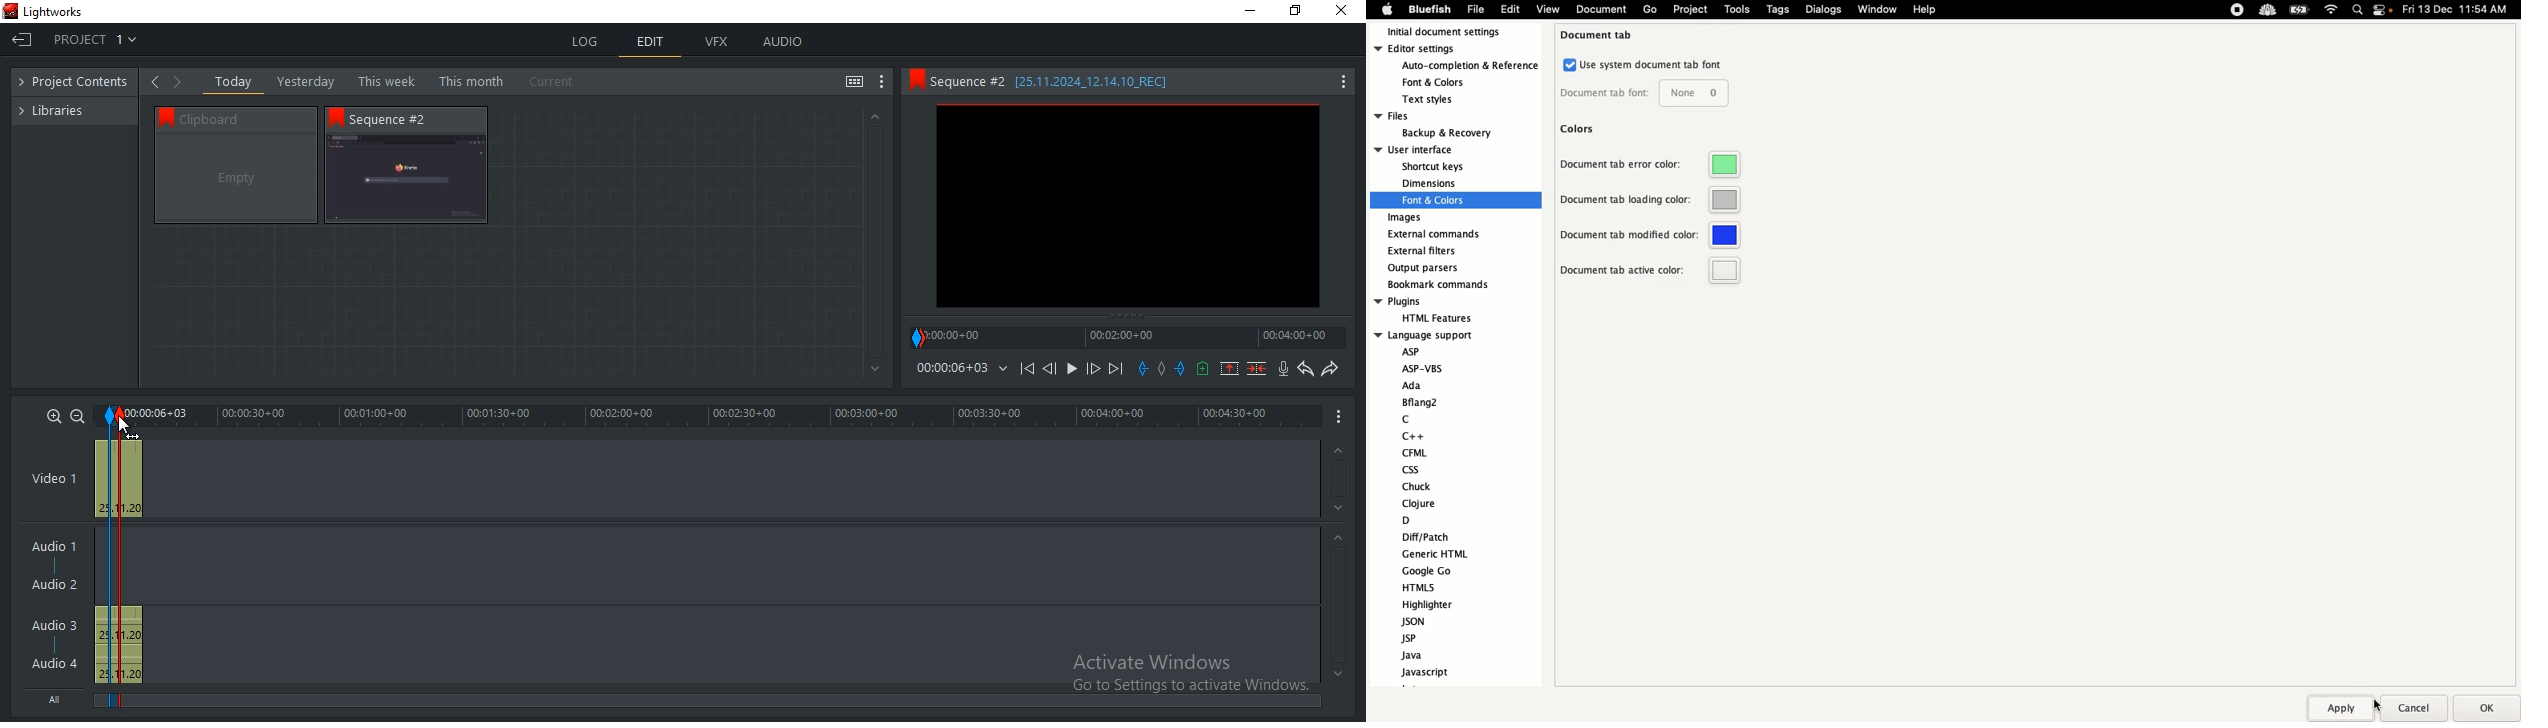 This screenshot has height=728, width=2548. I want to click on toggle , so click(854, 83).